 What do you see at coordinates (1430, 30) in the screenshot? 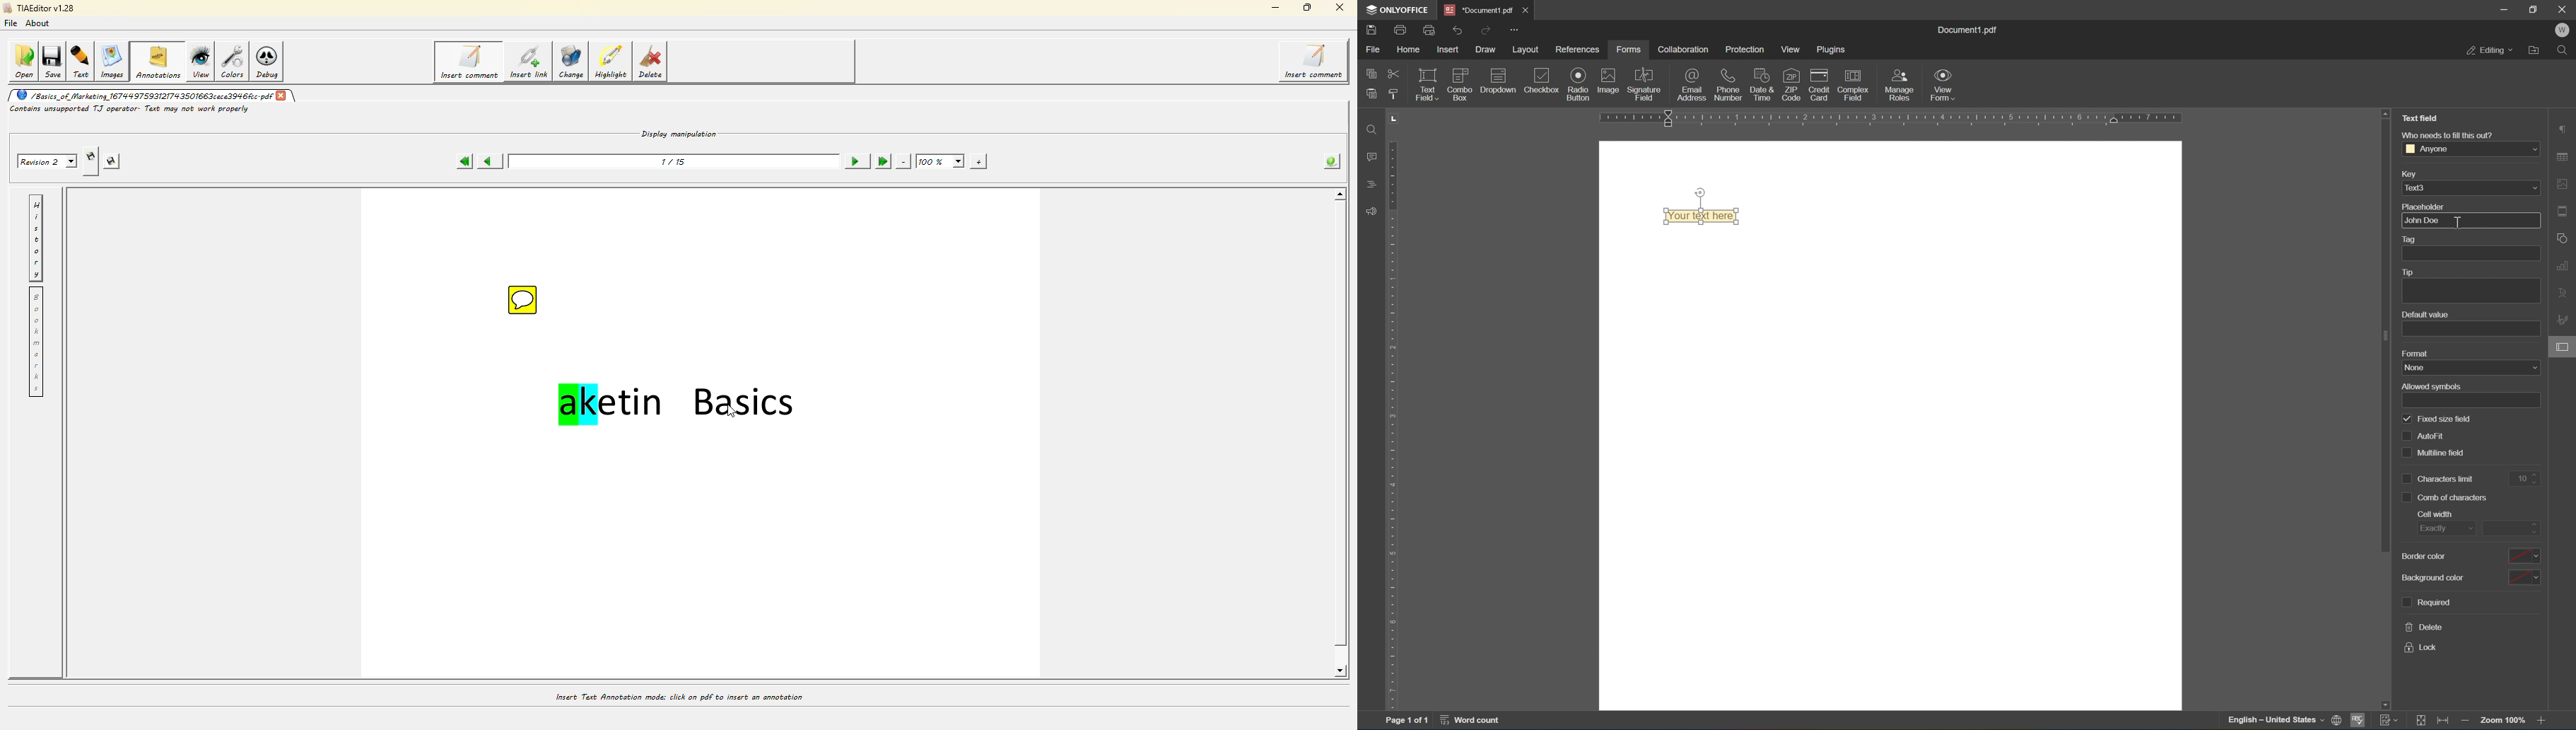
I see `quick print` at bounding box center [1430, 30].